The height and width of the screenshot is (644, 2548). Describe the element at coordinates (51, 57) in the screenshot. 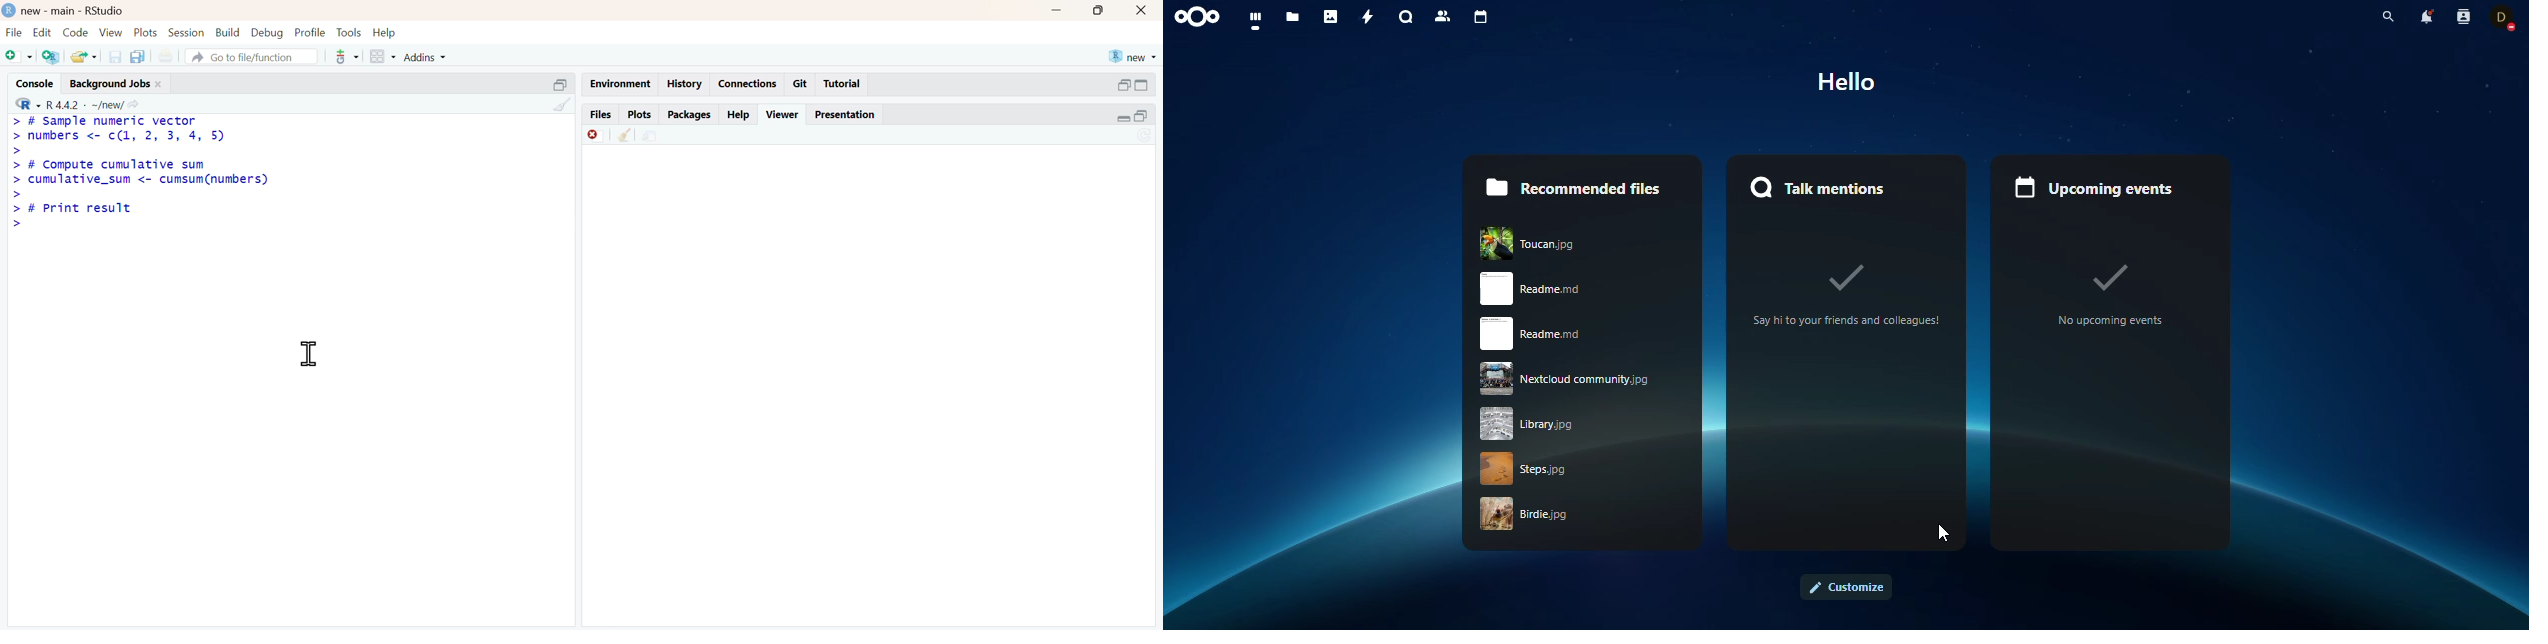

I see `add R file` at that location.